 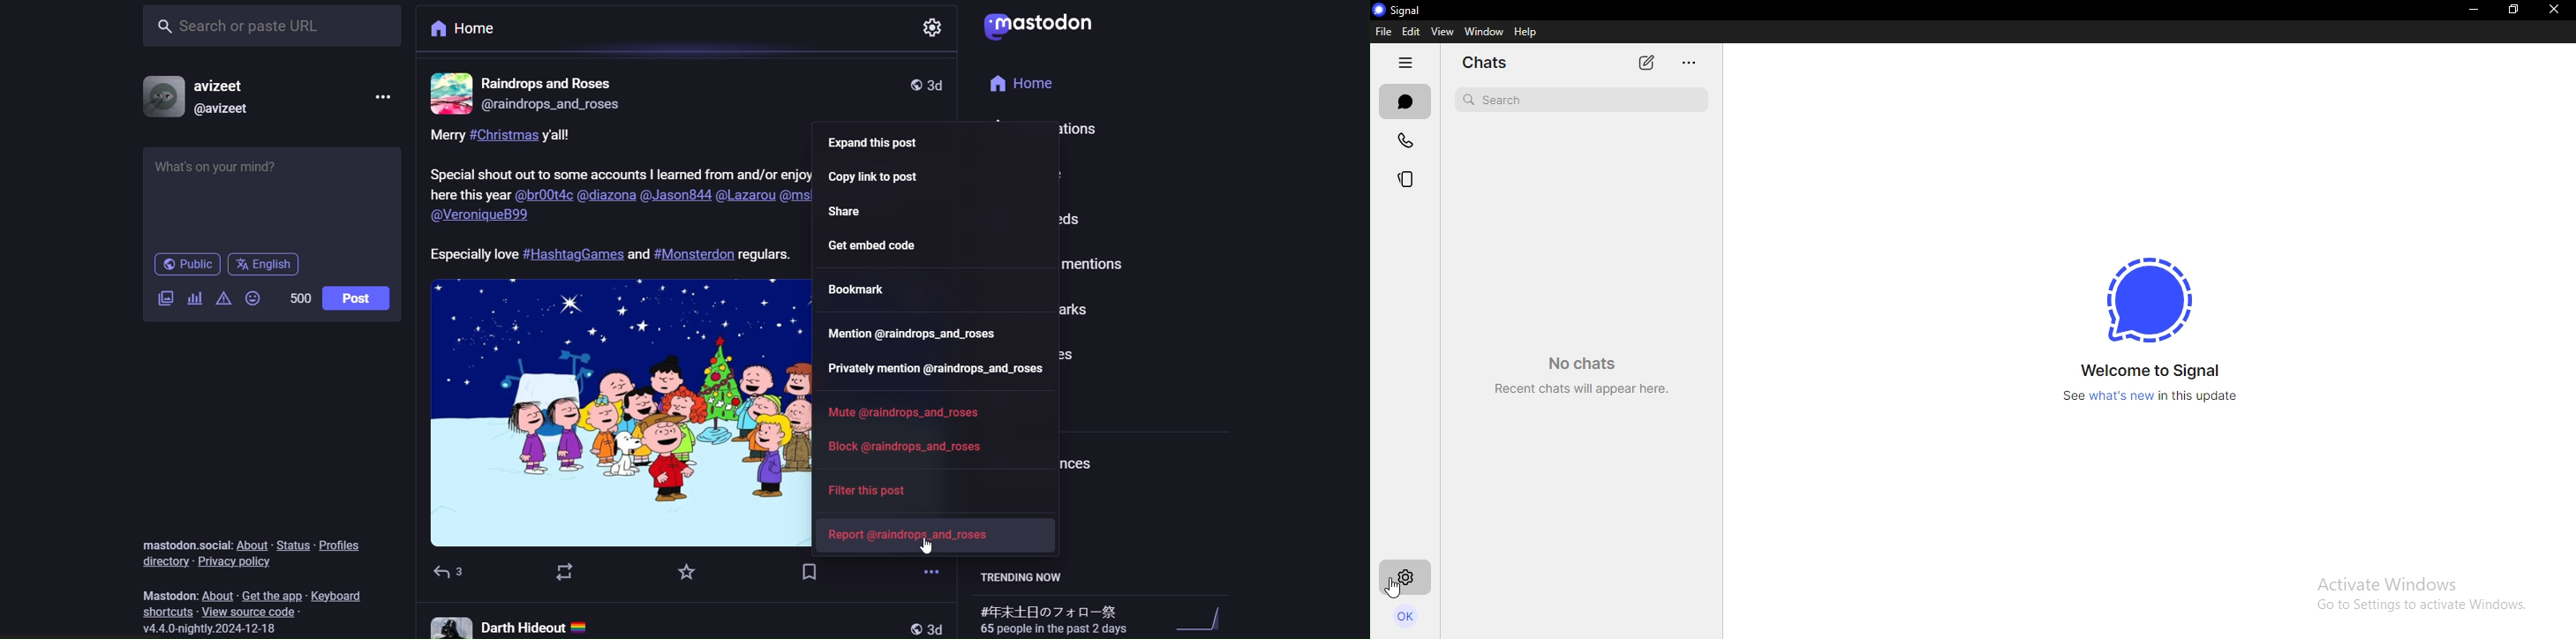 I want to click on poll, so click(x=193, y=296).